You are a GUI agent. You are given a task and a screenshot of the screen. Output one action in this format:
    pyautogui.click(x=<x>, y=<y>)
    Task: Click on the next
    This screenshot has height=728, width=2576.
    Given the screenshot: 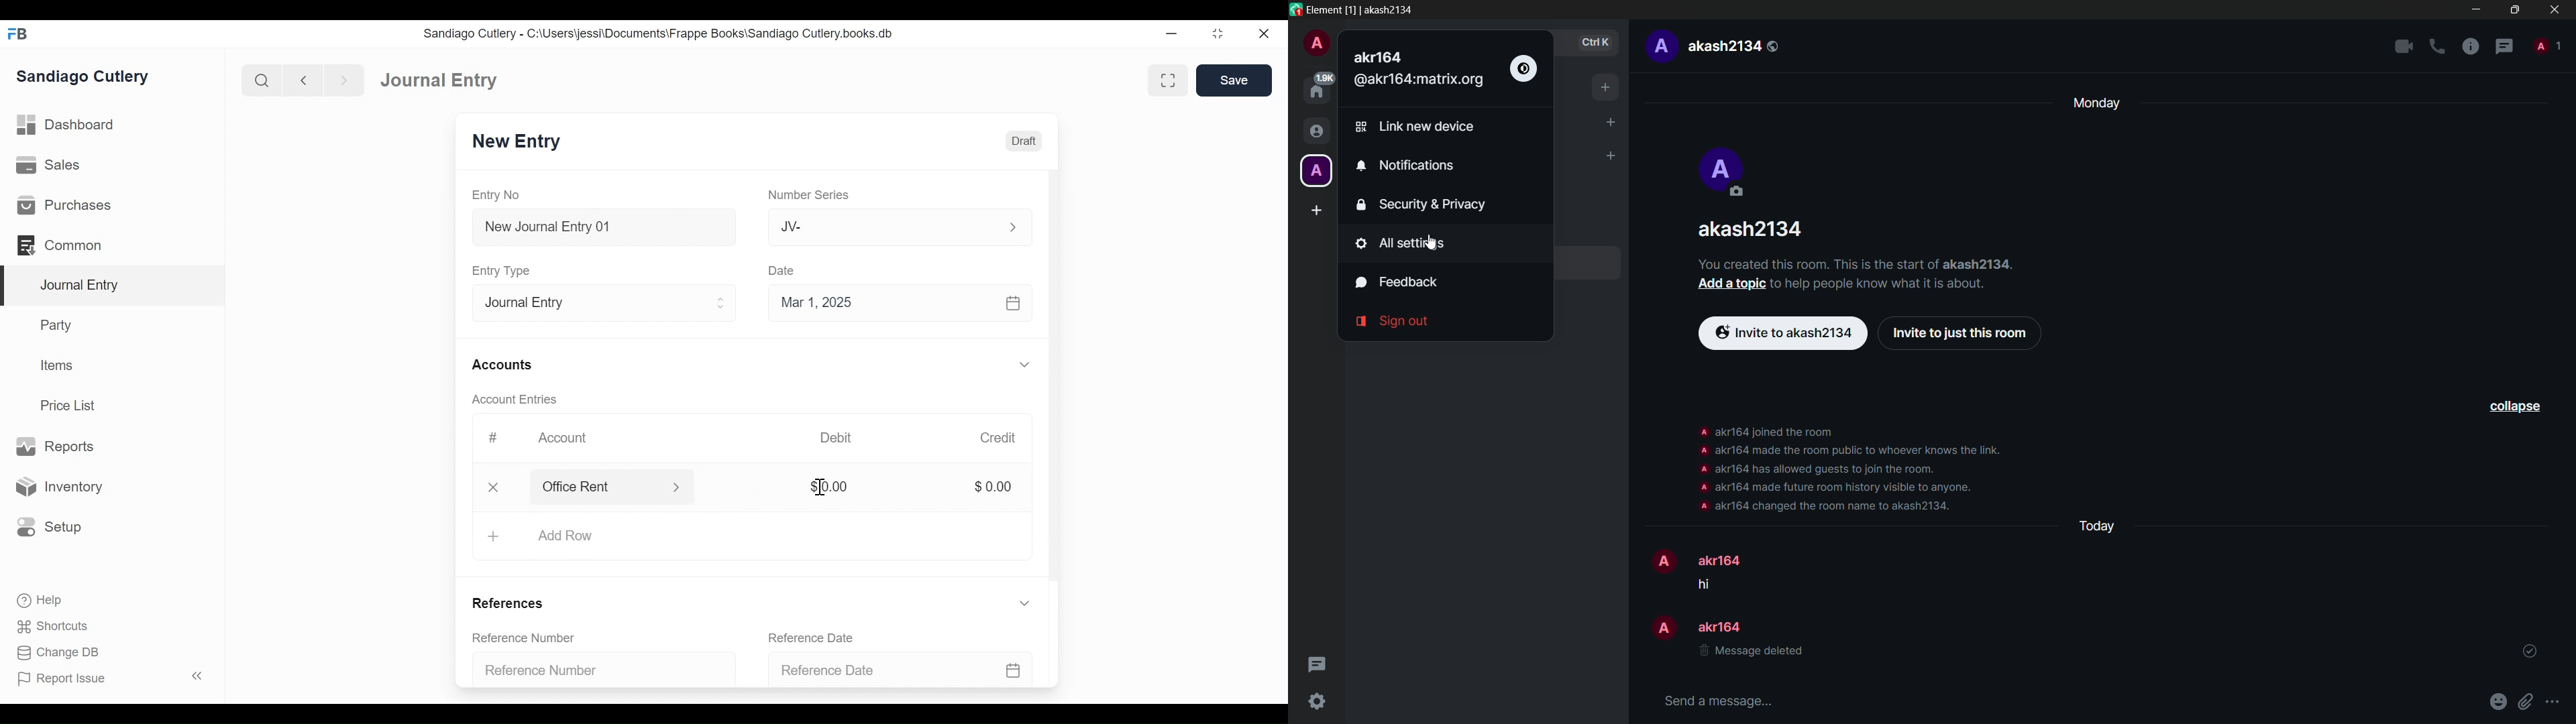 What is the action you would take?
    pyautogui.click(x=339, y=78)
    